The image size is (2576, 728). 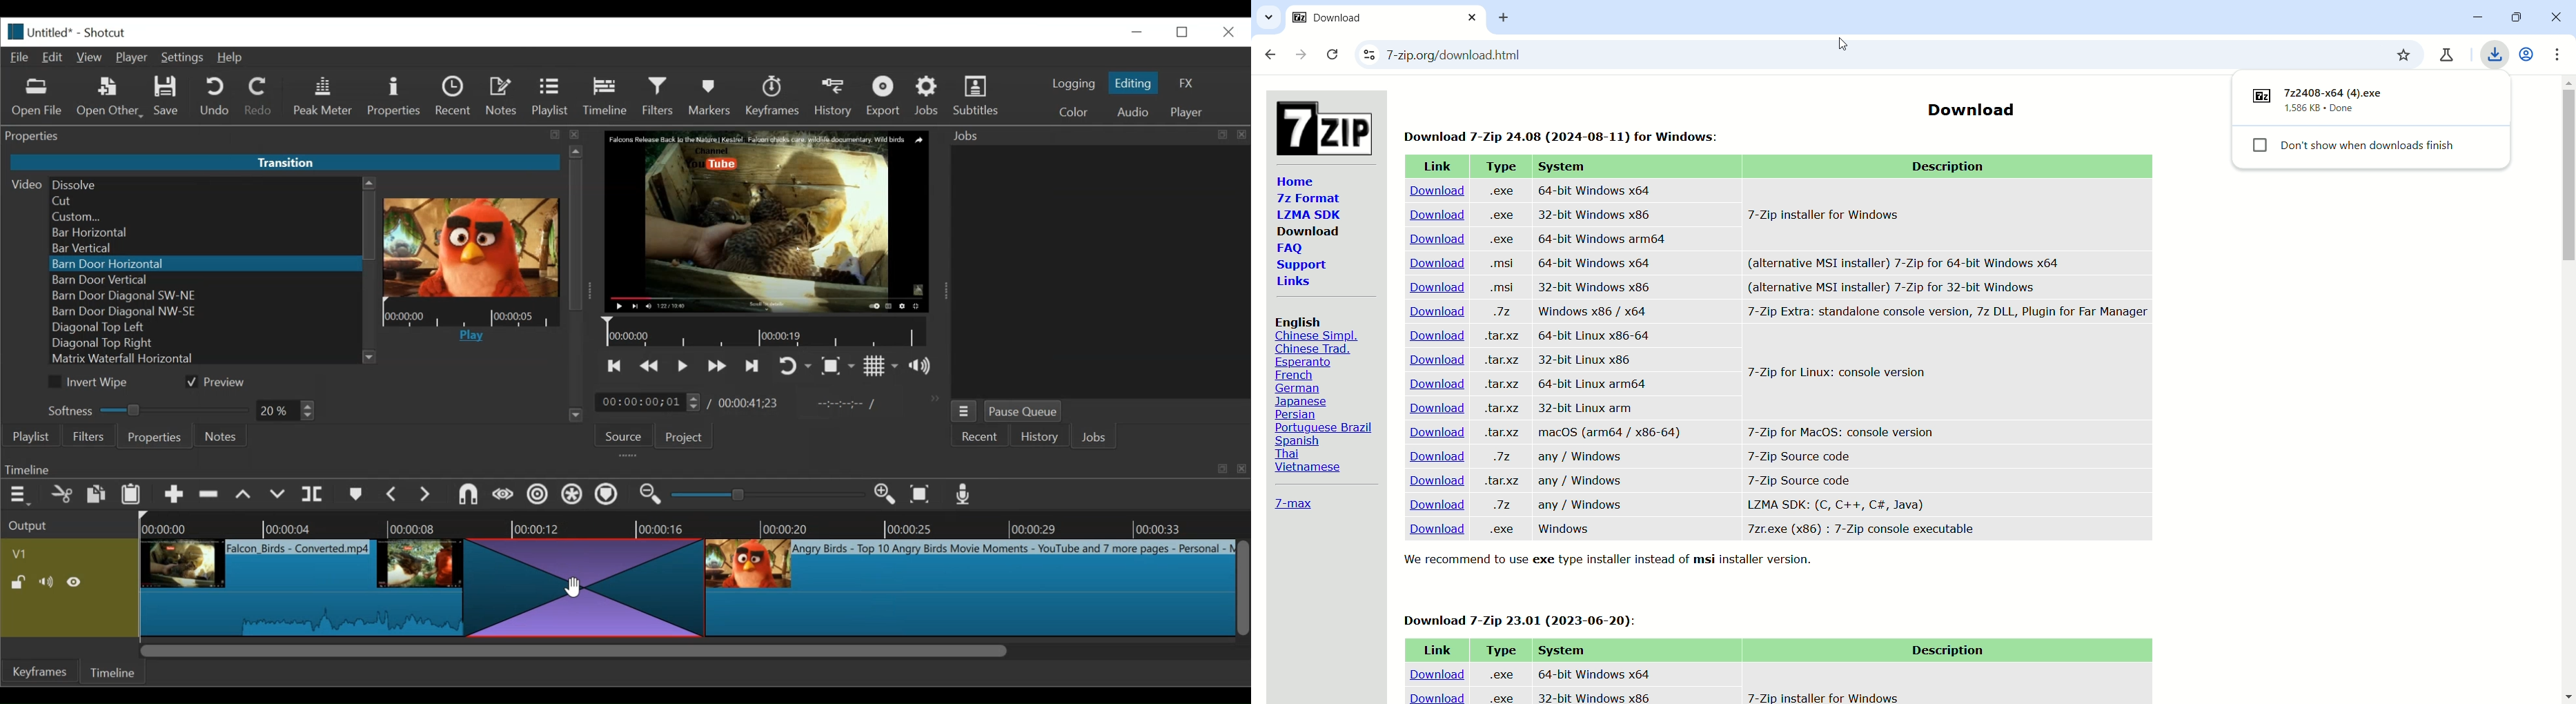 I want to click on Cut, so click(x=63, y=494).